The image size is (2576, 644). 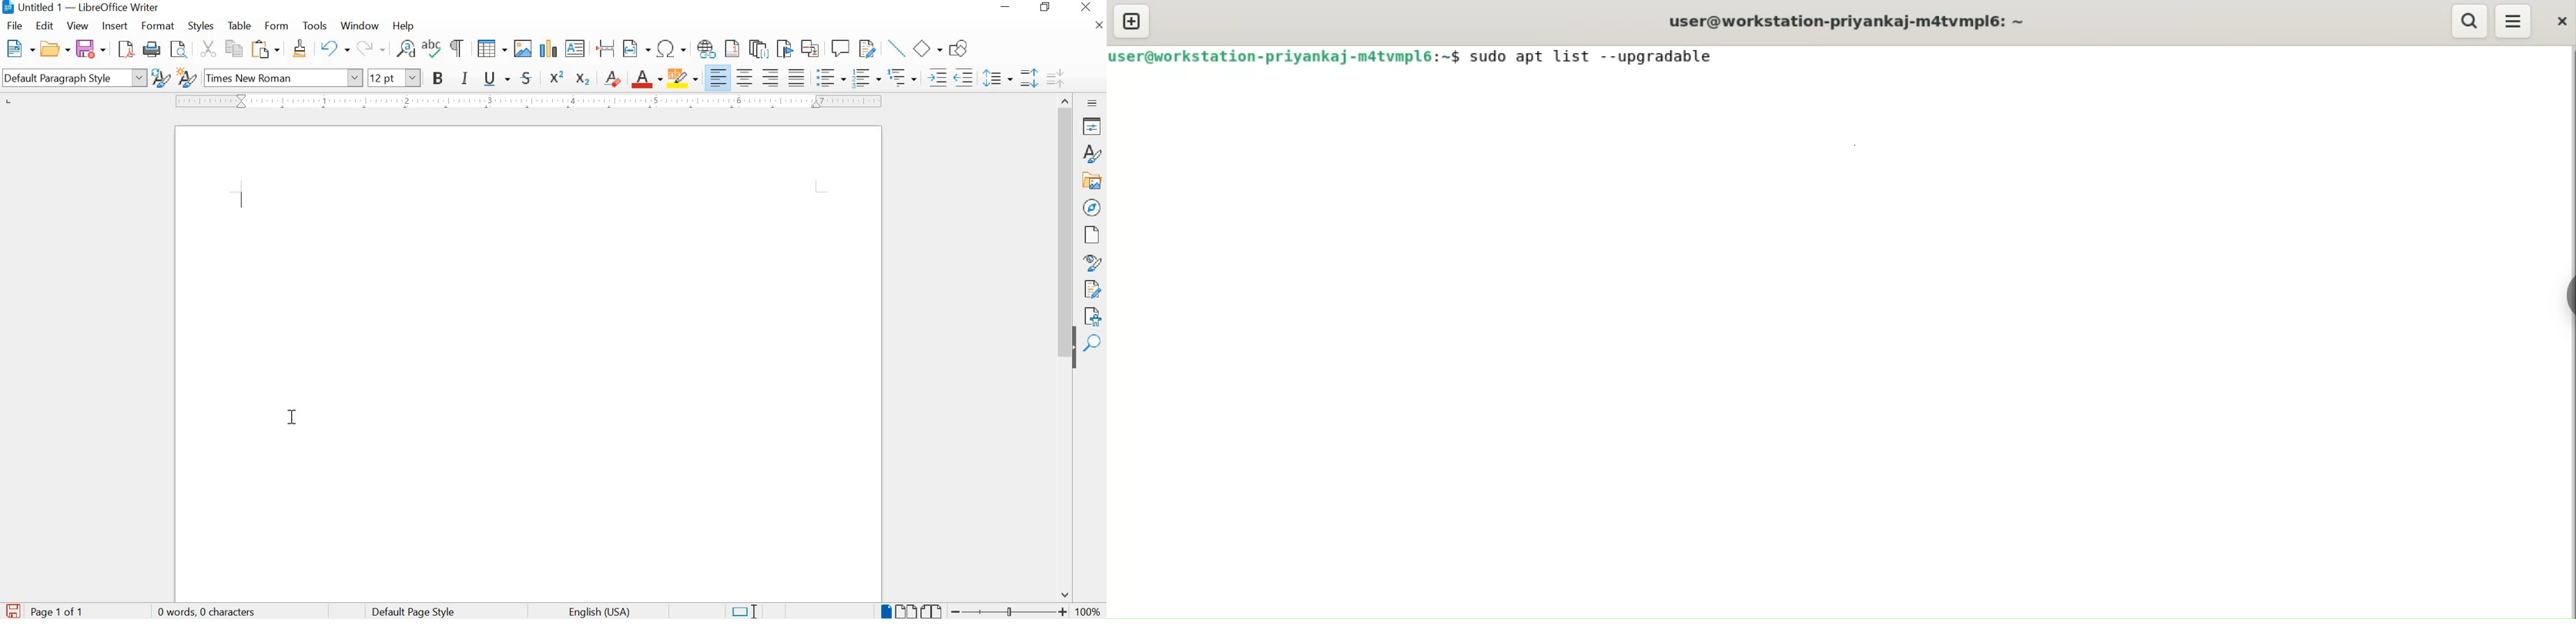 What do you see at coordinates (902, 78) in the screenshot?
I see `SELECT OUTLINE FORMAT` at bounding box center [902, 78].